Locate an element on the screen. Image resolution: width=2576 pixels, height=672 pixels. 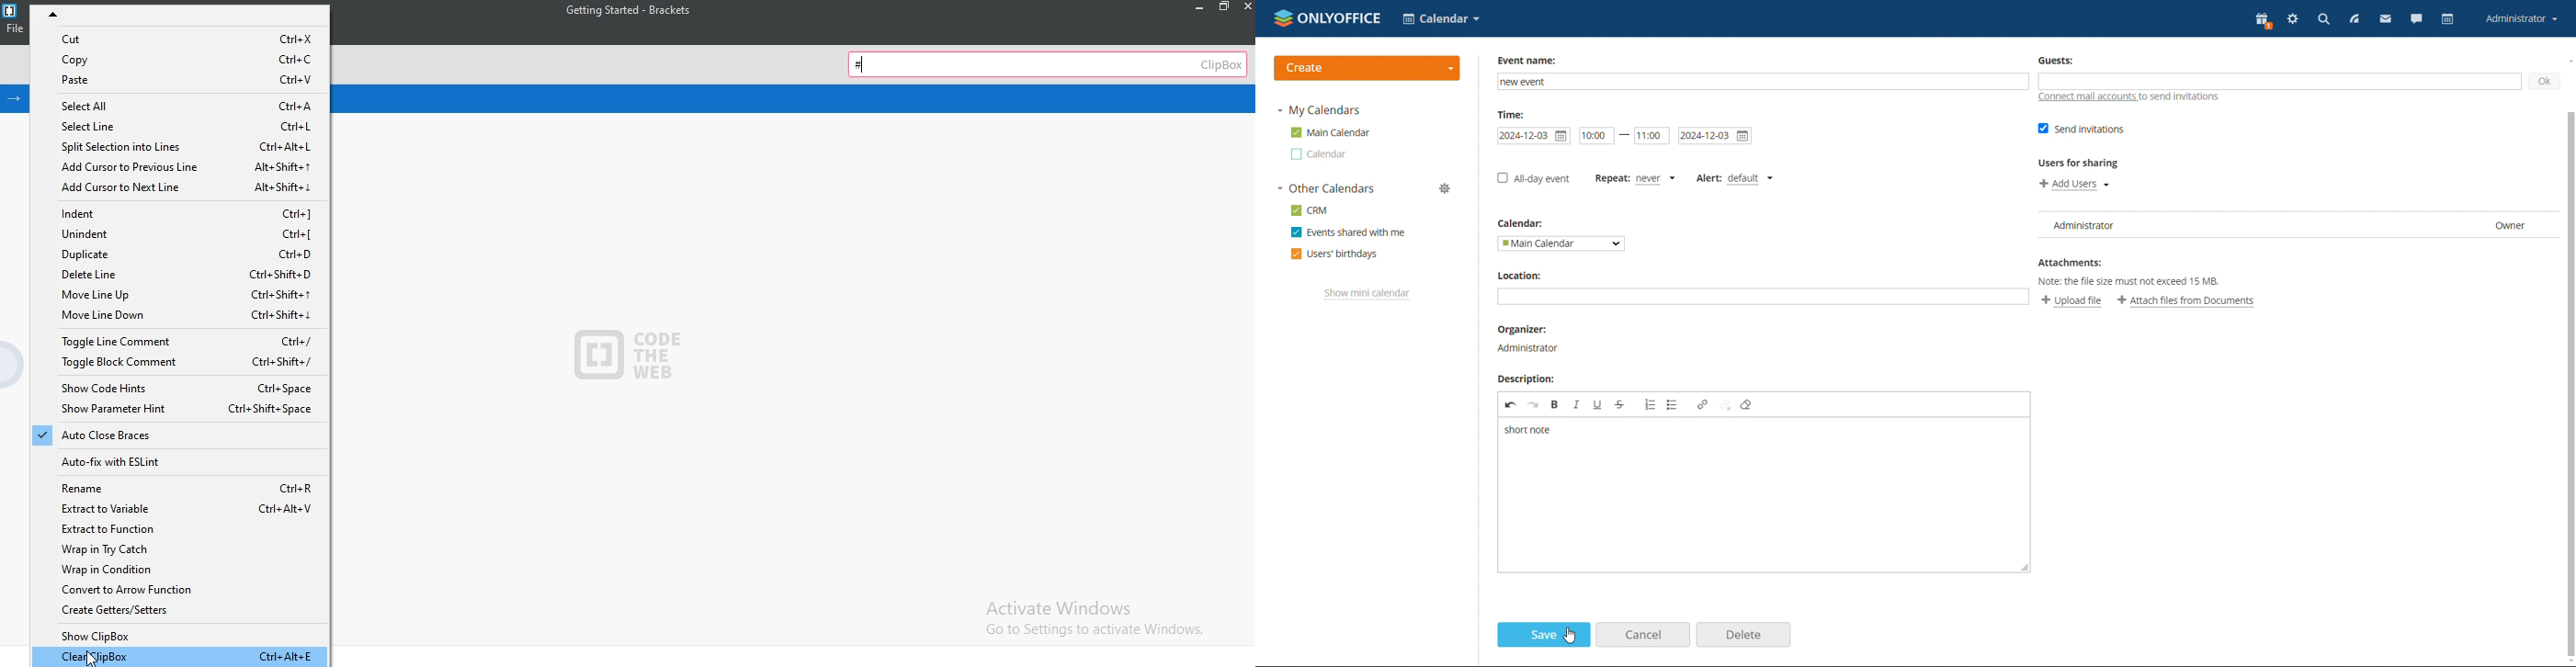
Convert to Arrow Function is located at coordinates (183, 590).